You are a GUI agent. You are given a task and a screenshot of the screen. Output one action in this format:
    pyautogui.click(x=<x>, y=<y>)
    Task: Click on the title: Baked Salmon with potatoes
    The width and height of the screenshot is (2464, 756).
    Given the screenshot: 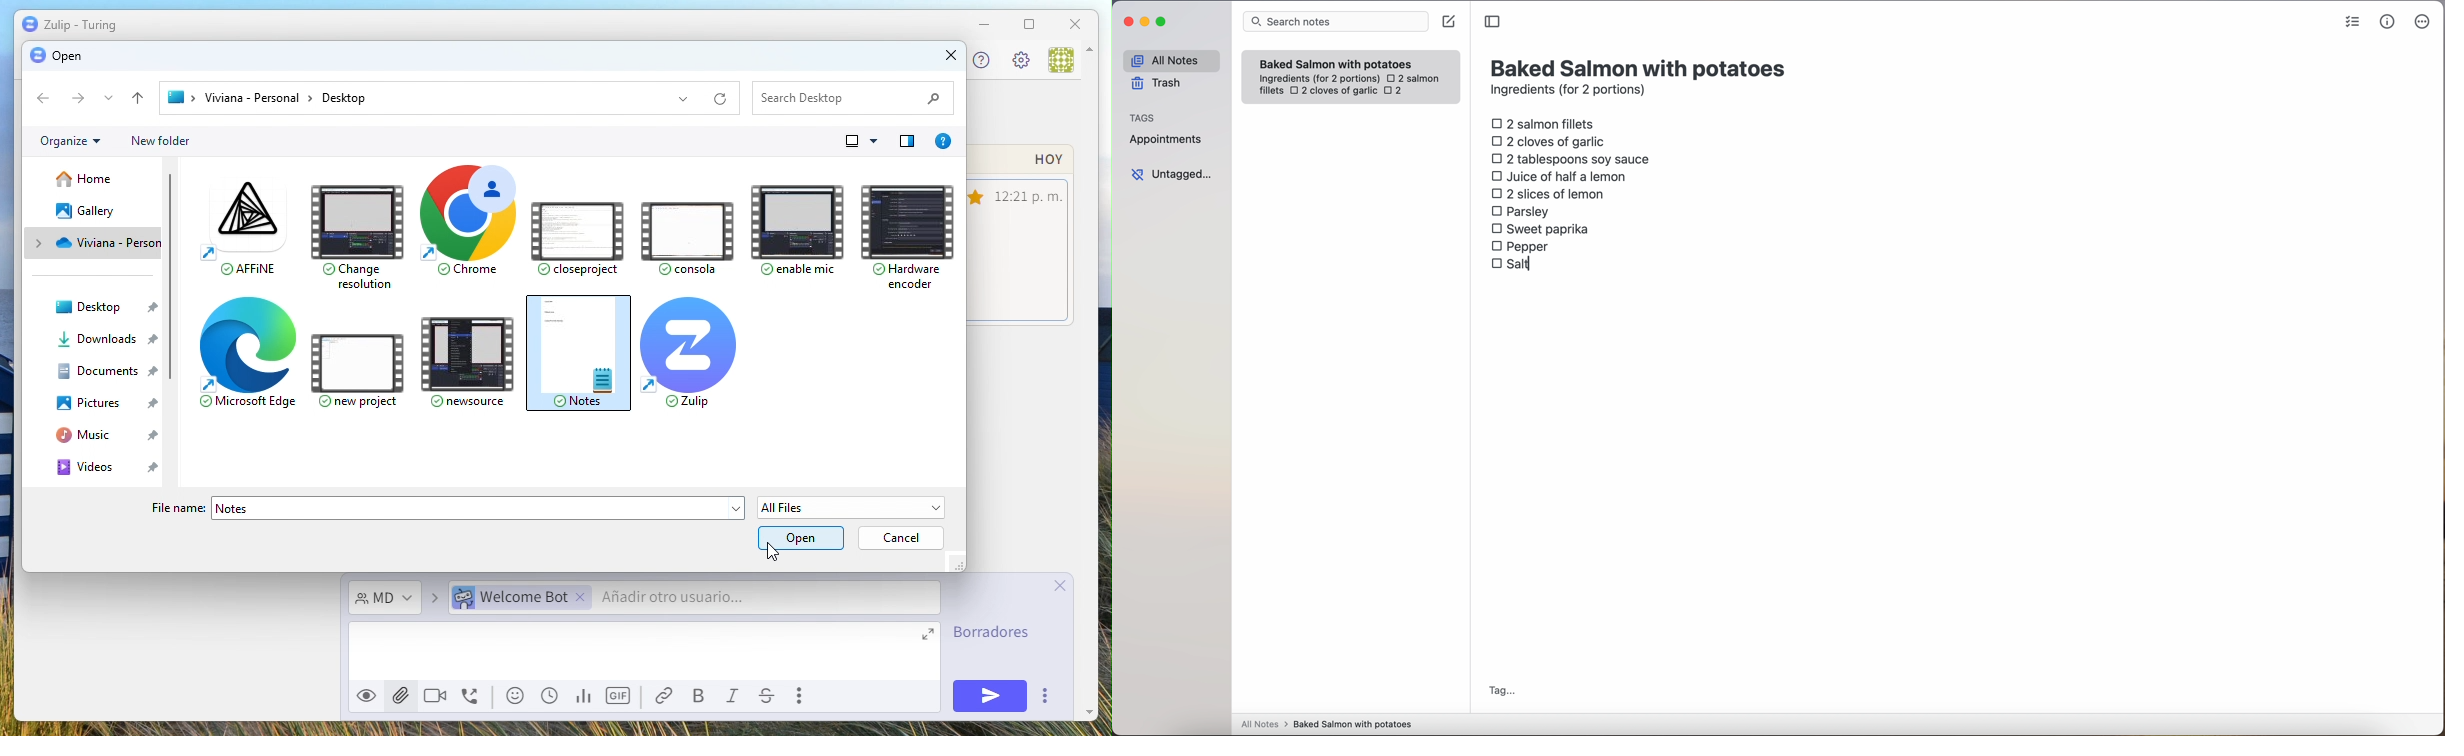 What is the action you would take?
    pyautogui.click(x=1640, y=67)
    